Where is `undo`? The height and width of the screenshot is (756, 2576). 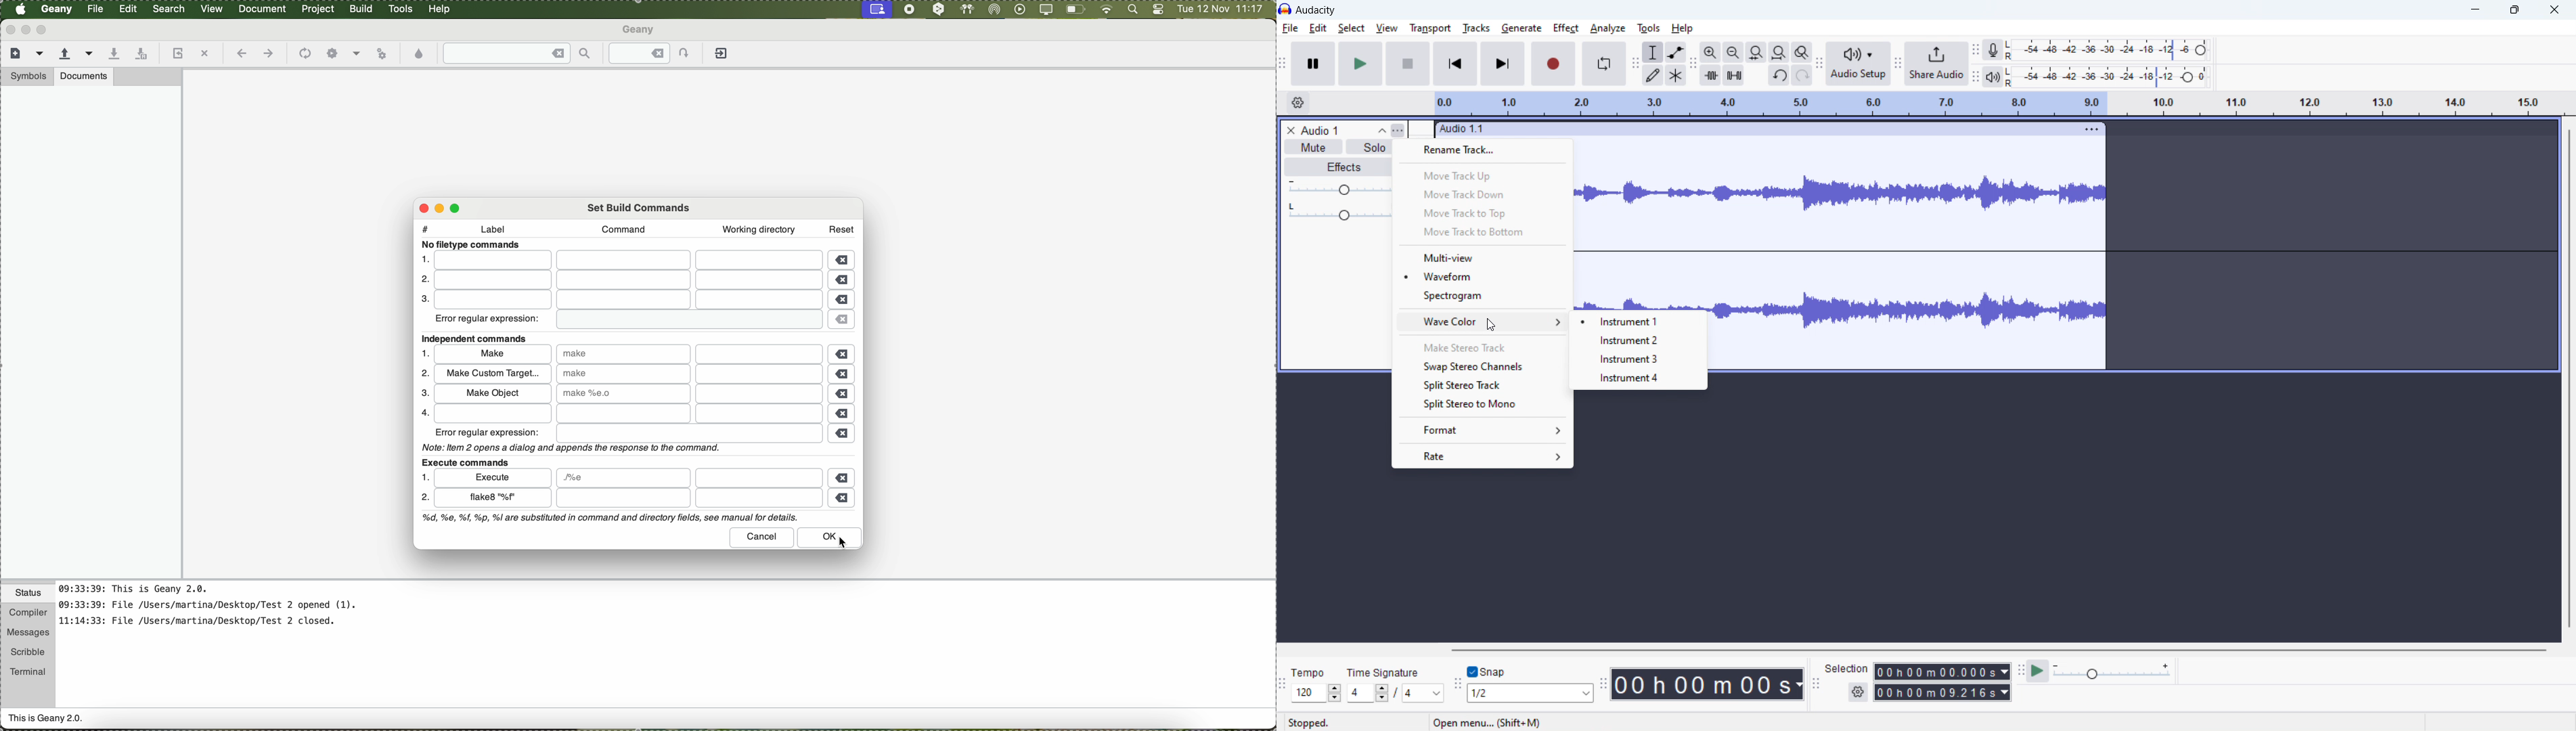
undo is located at coordinates (1779, 75).